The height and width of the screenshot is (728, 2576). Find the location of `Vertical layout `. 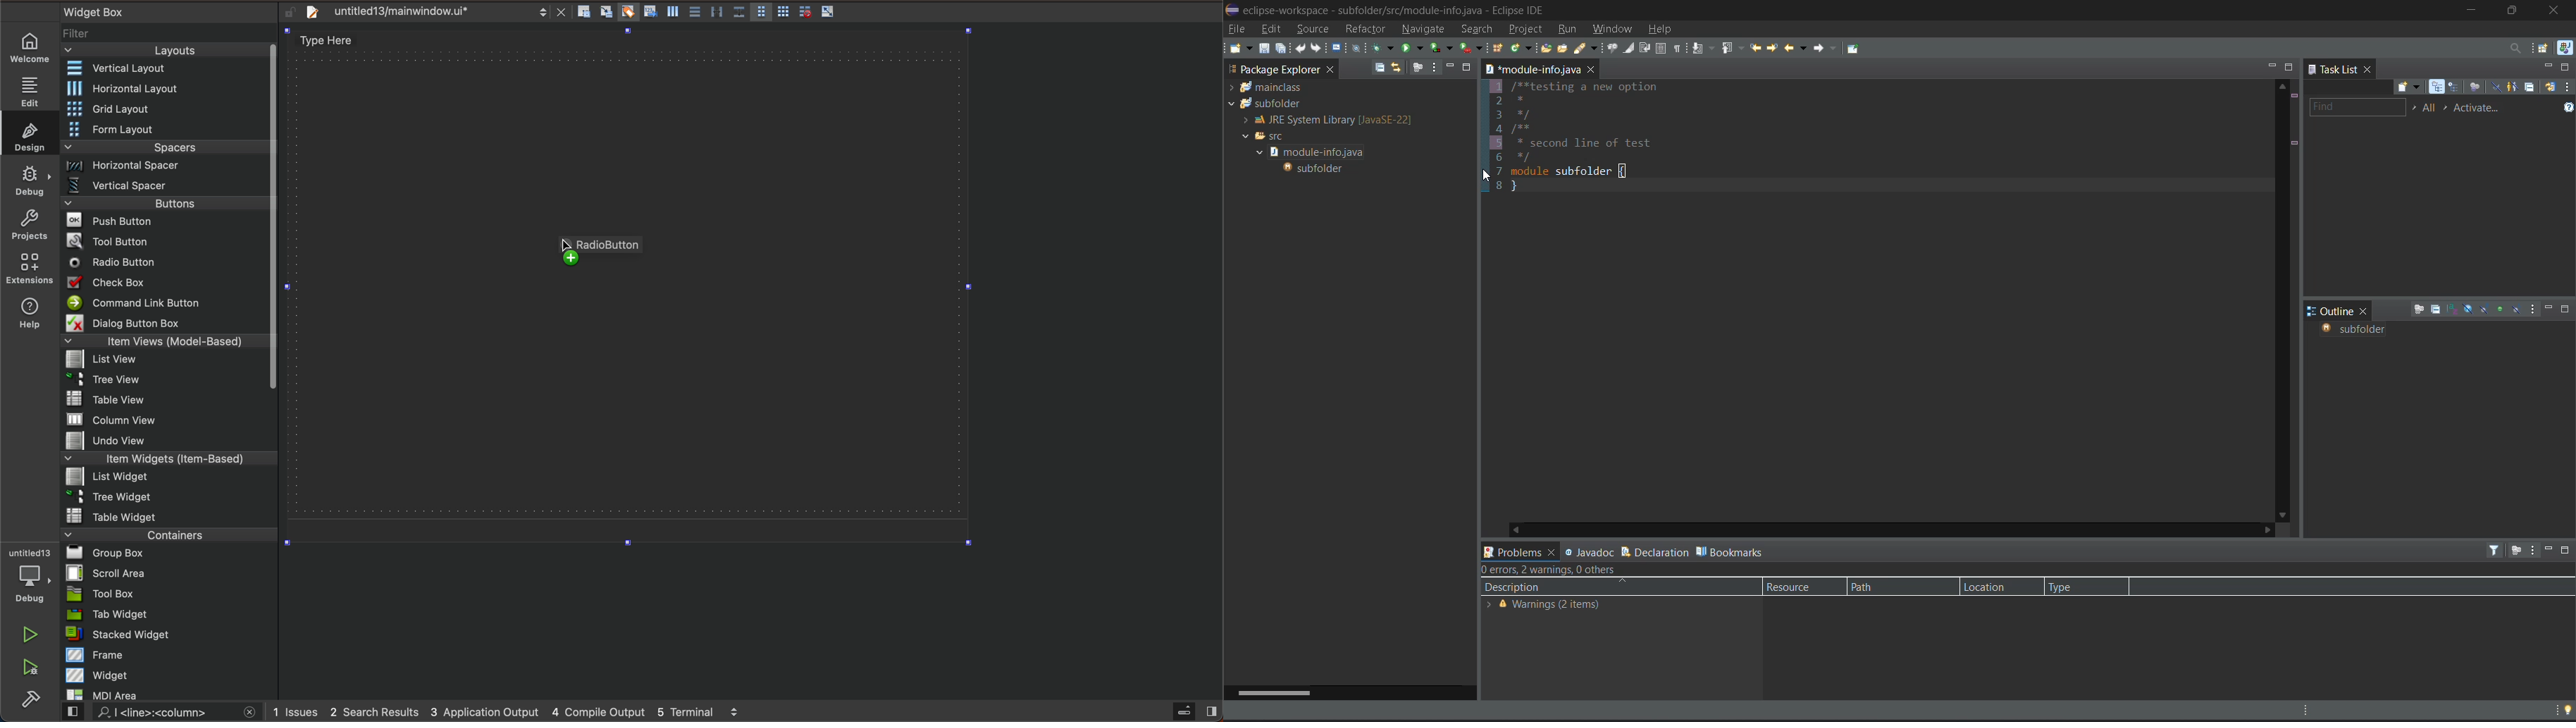

Vertical layout  is located at coordinates (167, 69).